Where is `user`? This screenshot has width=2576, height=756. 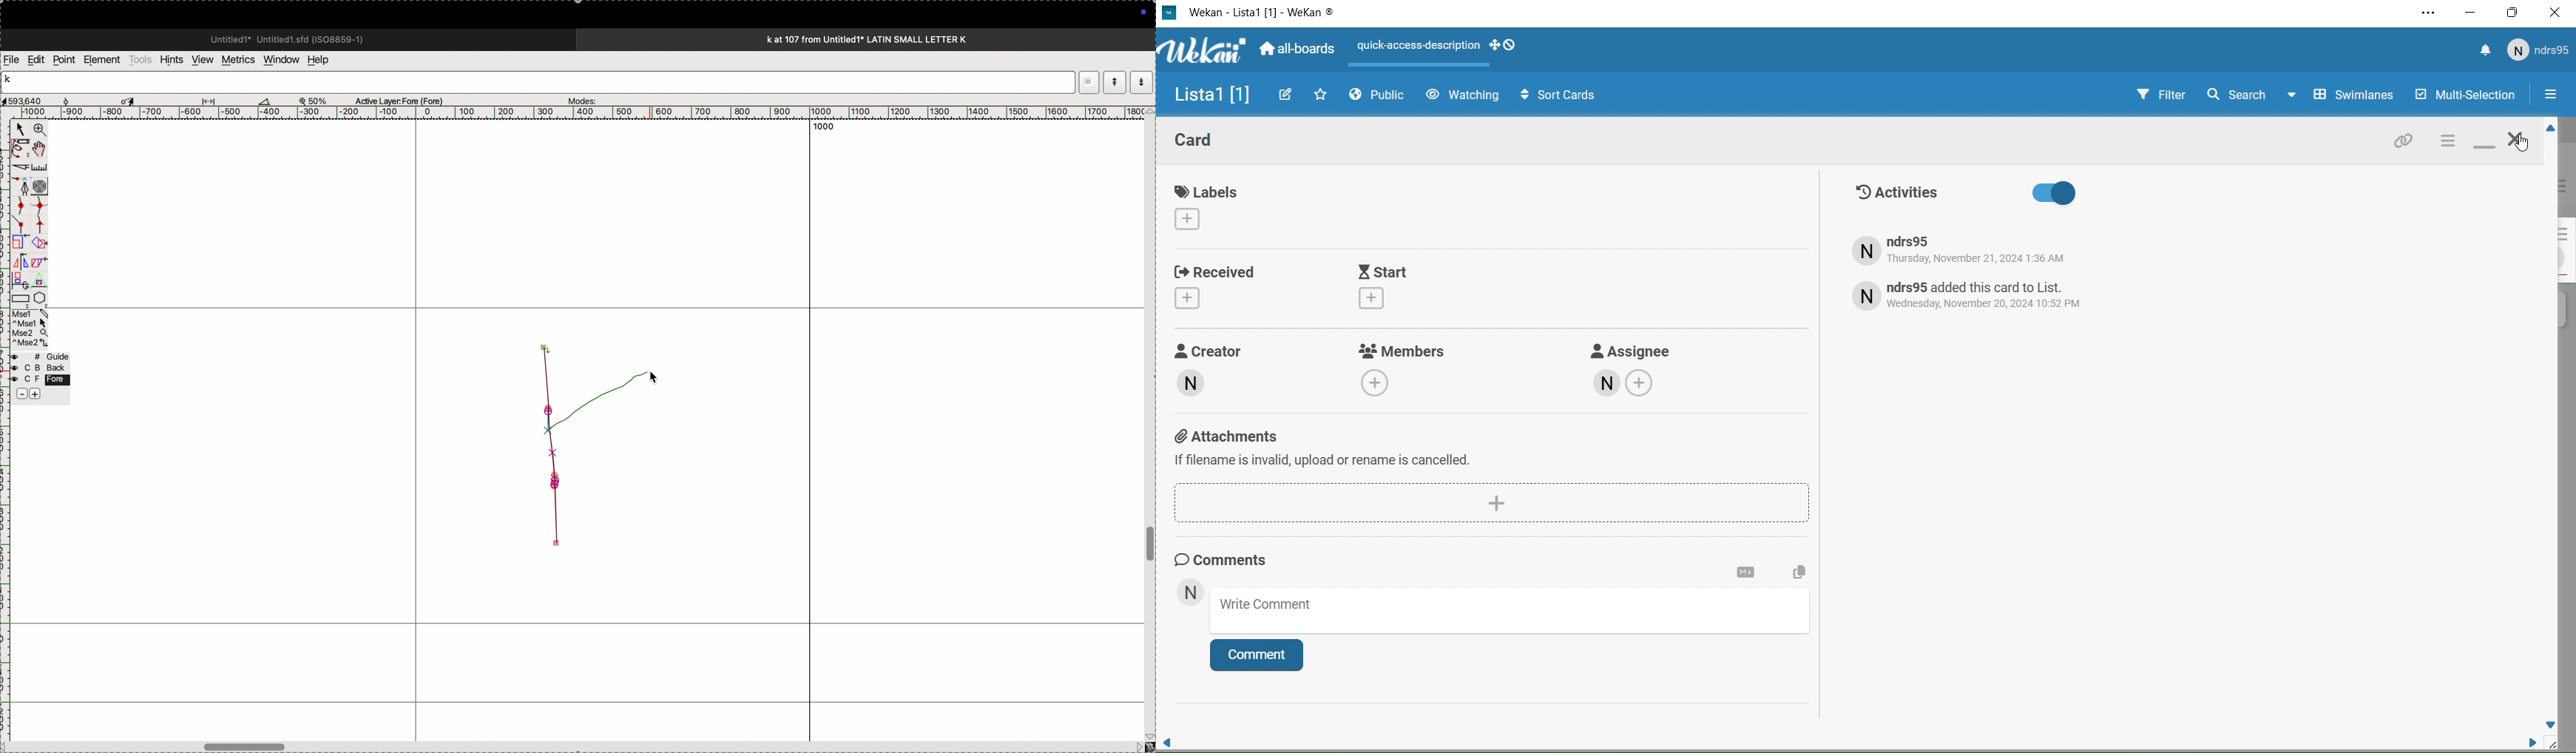
user is located at coordinates (1734, 510).